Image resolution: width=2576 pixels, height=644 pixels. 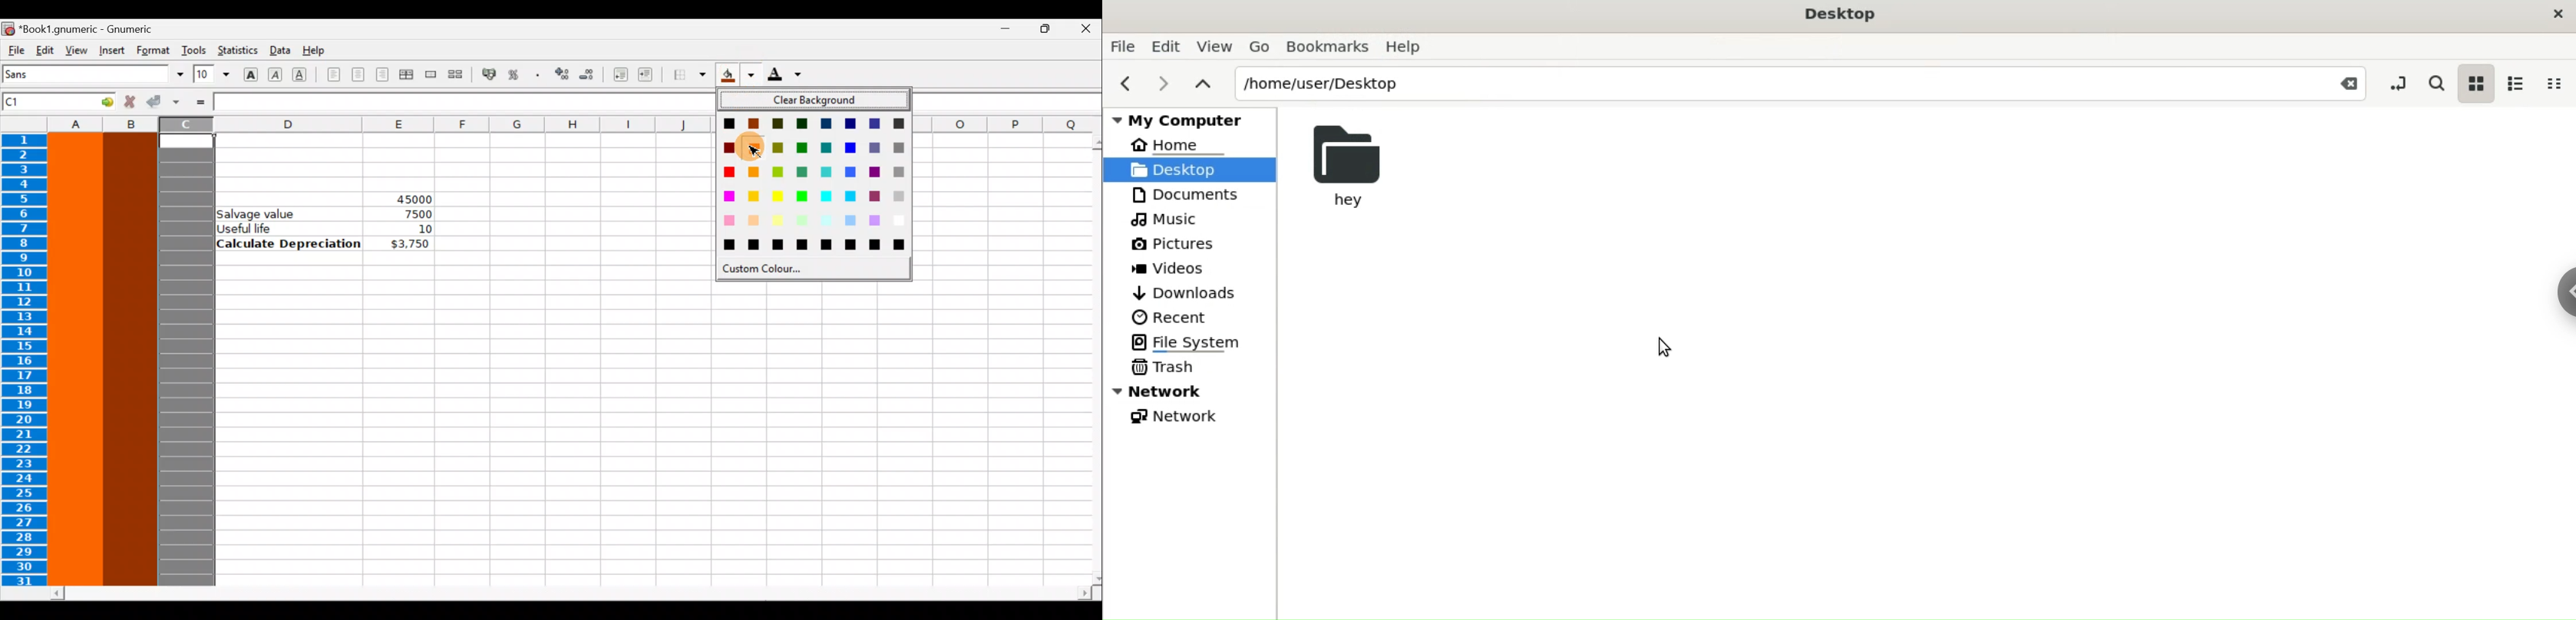 I want to click on Scroll bar, so click(x=1089, y=360).